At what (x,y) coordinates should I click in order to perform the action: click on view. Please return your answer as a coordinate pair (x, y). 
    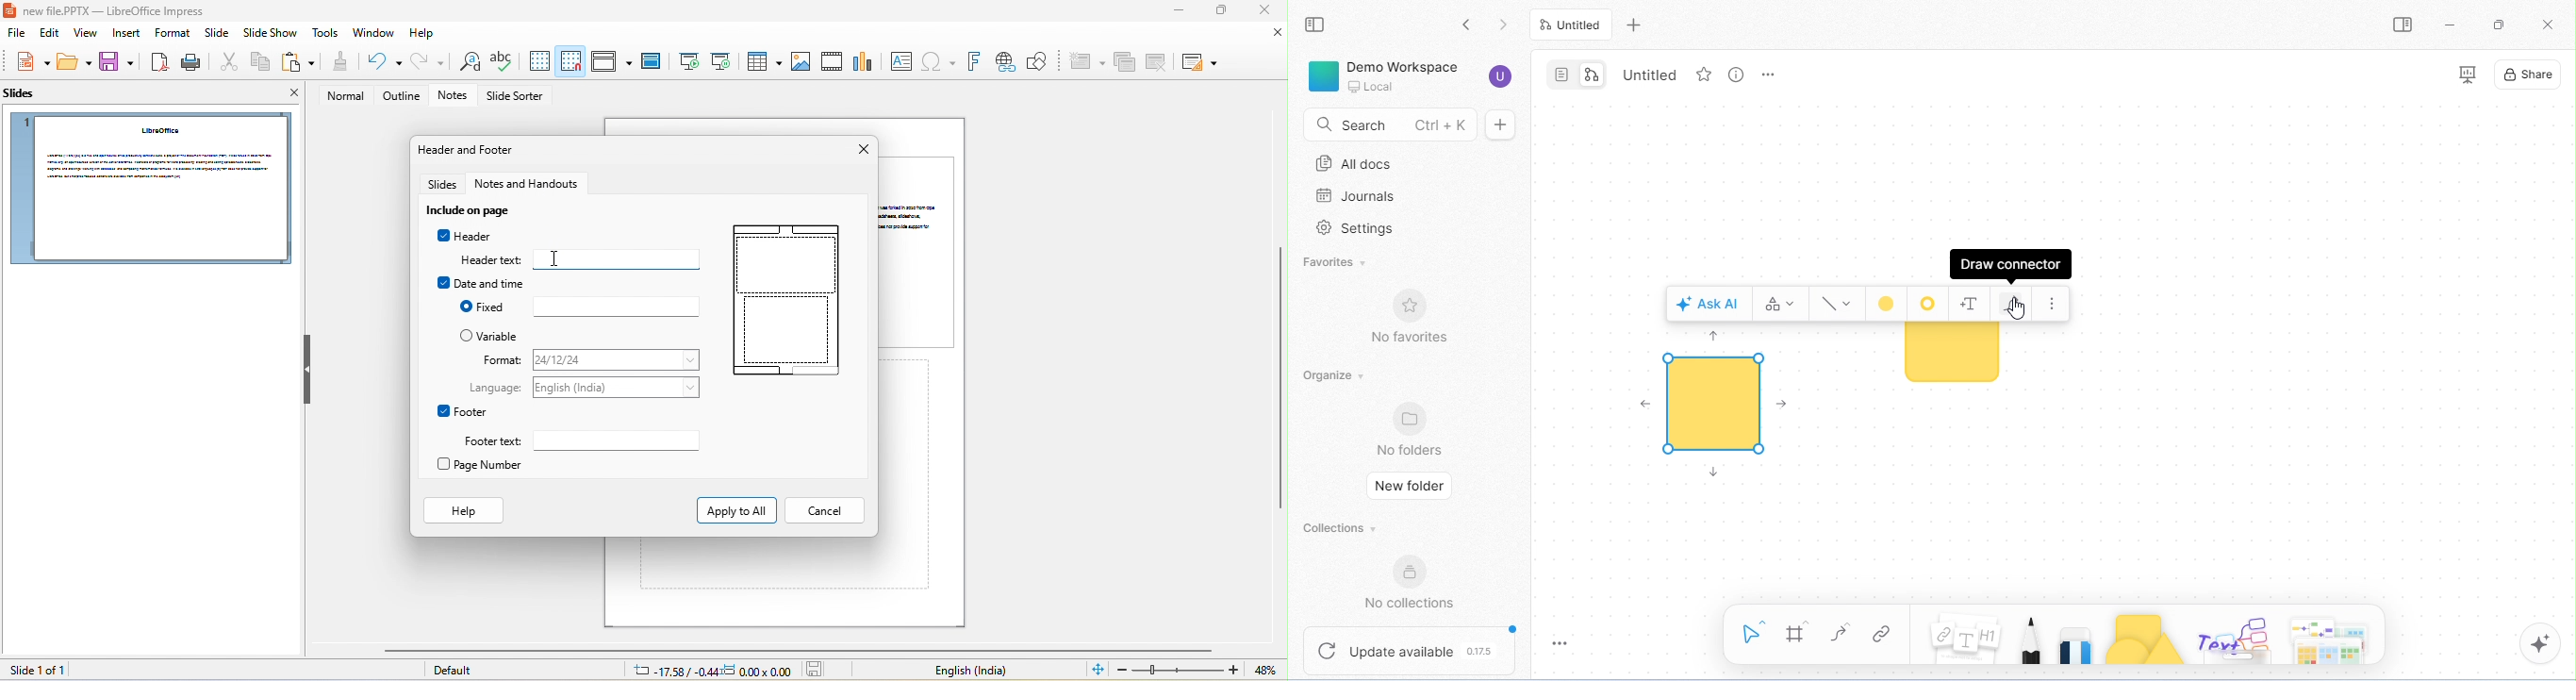
    Looking at the image, I should click on (87, 35).